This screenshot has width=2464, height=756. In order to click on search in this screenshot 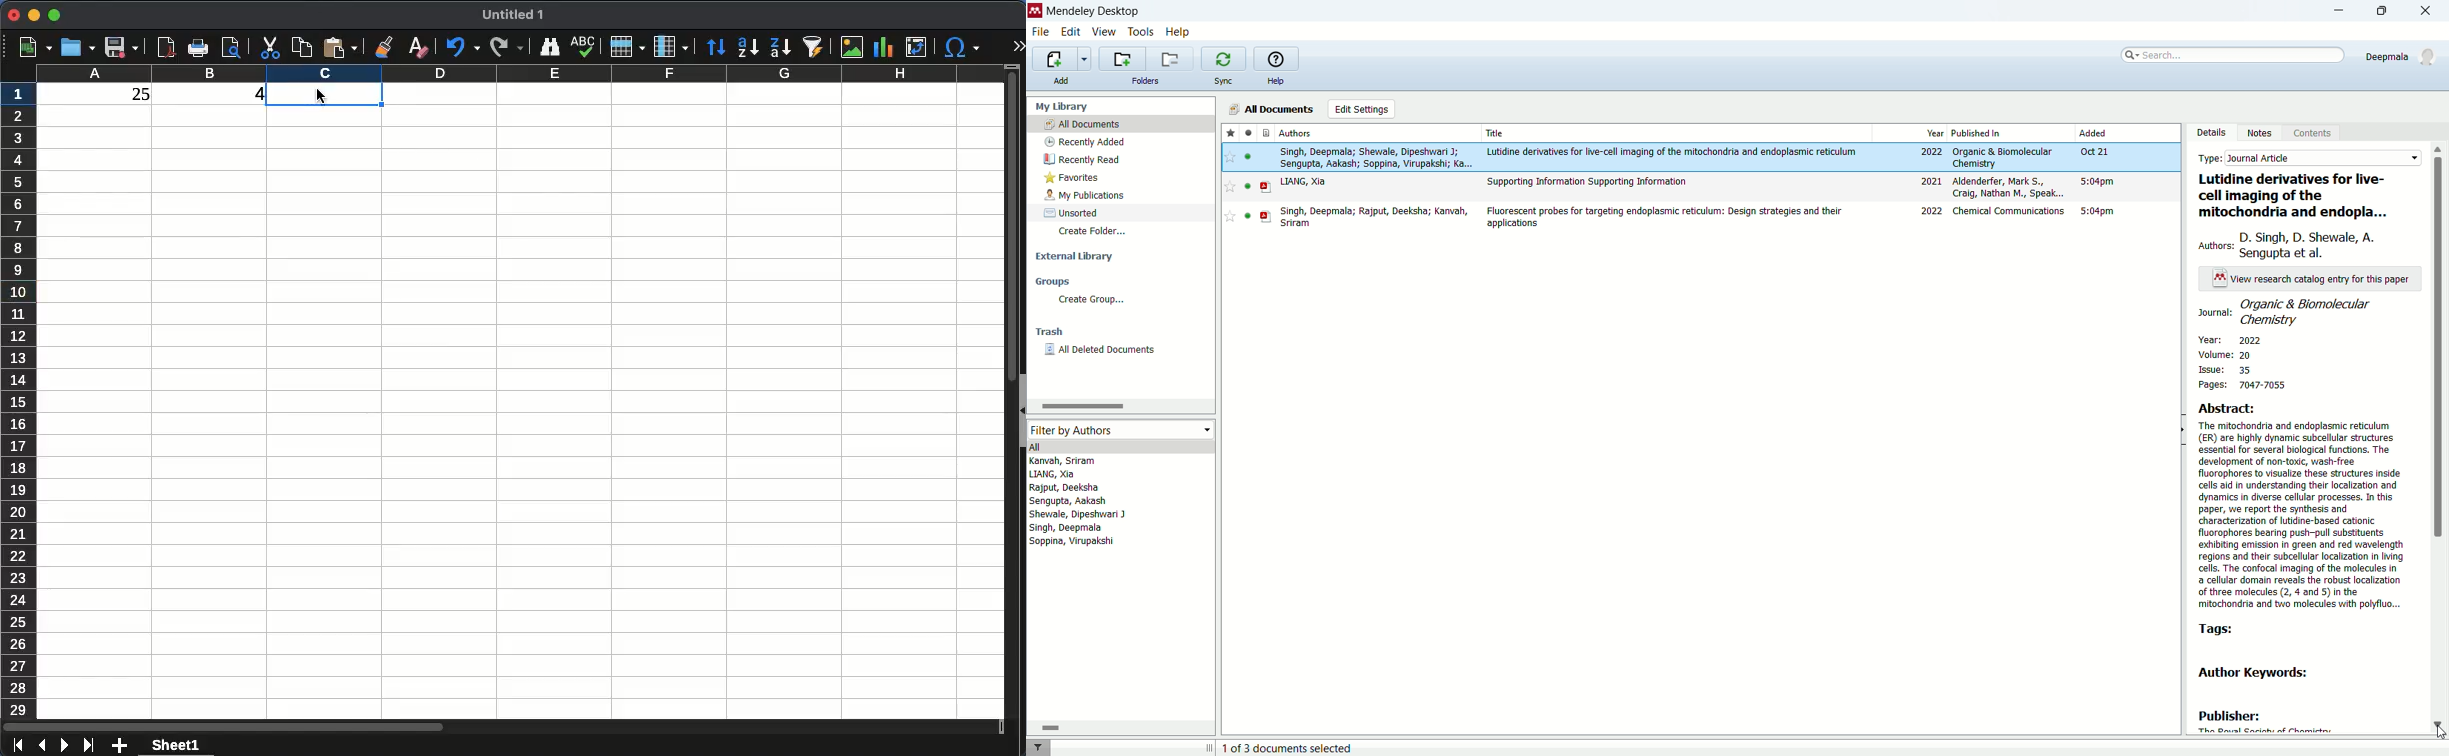, I will do `click(2230, 55)`.